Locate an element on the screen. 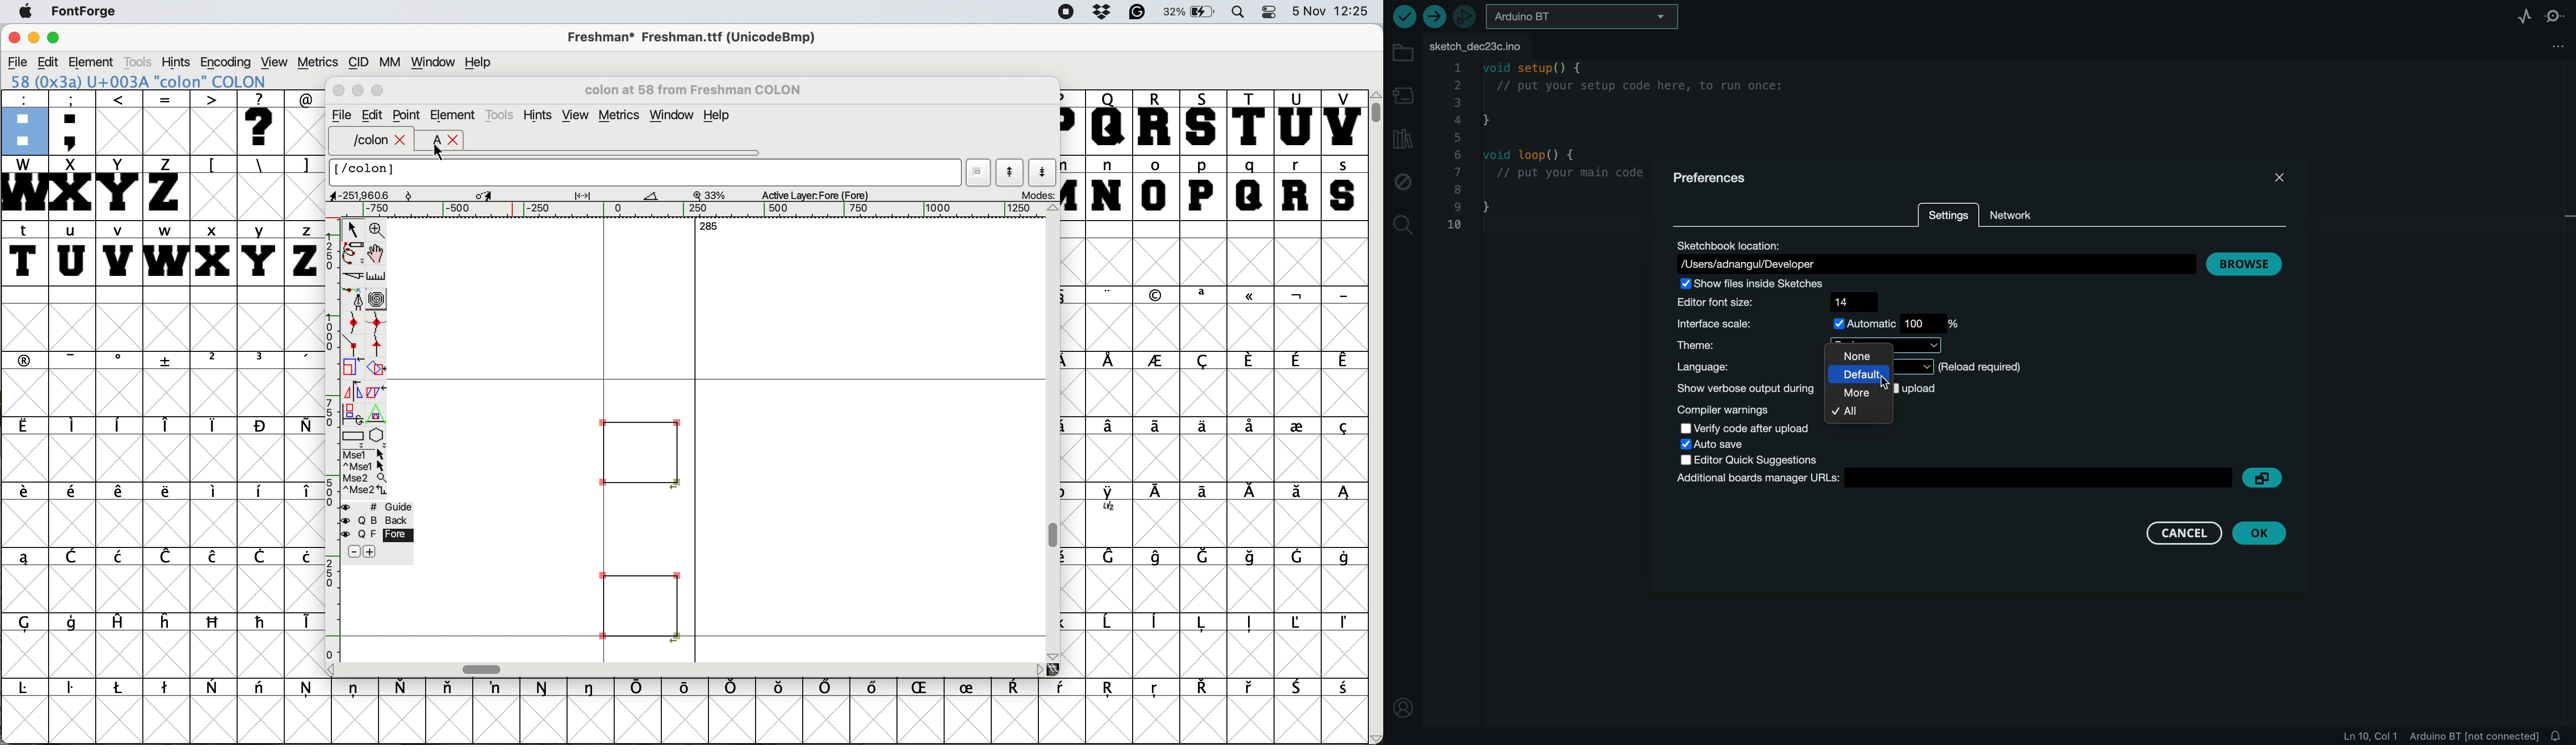 The image size is (2576, 756). t is located at coordinates (25, 252).